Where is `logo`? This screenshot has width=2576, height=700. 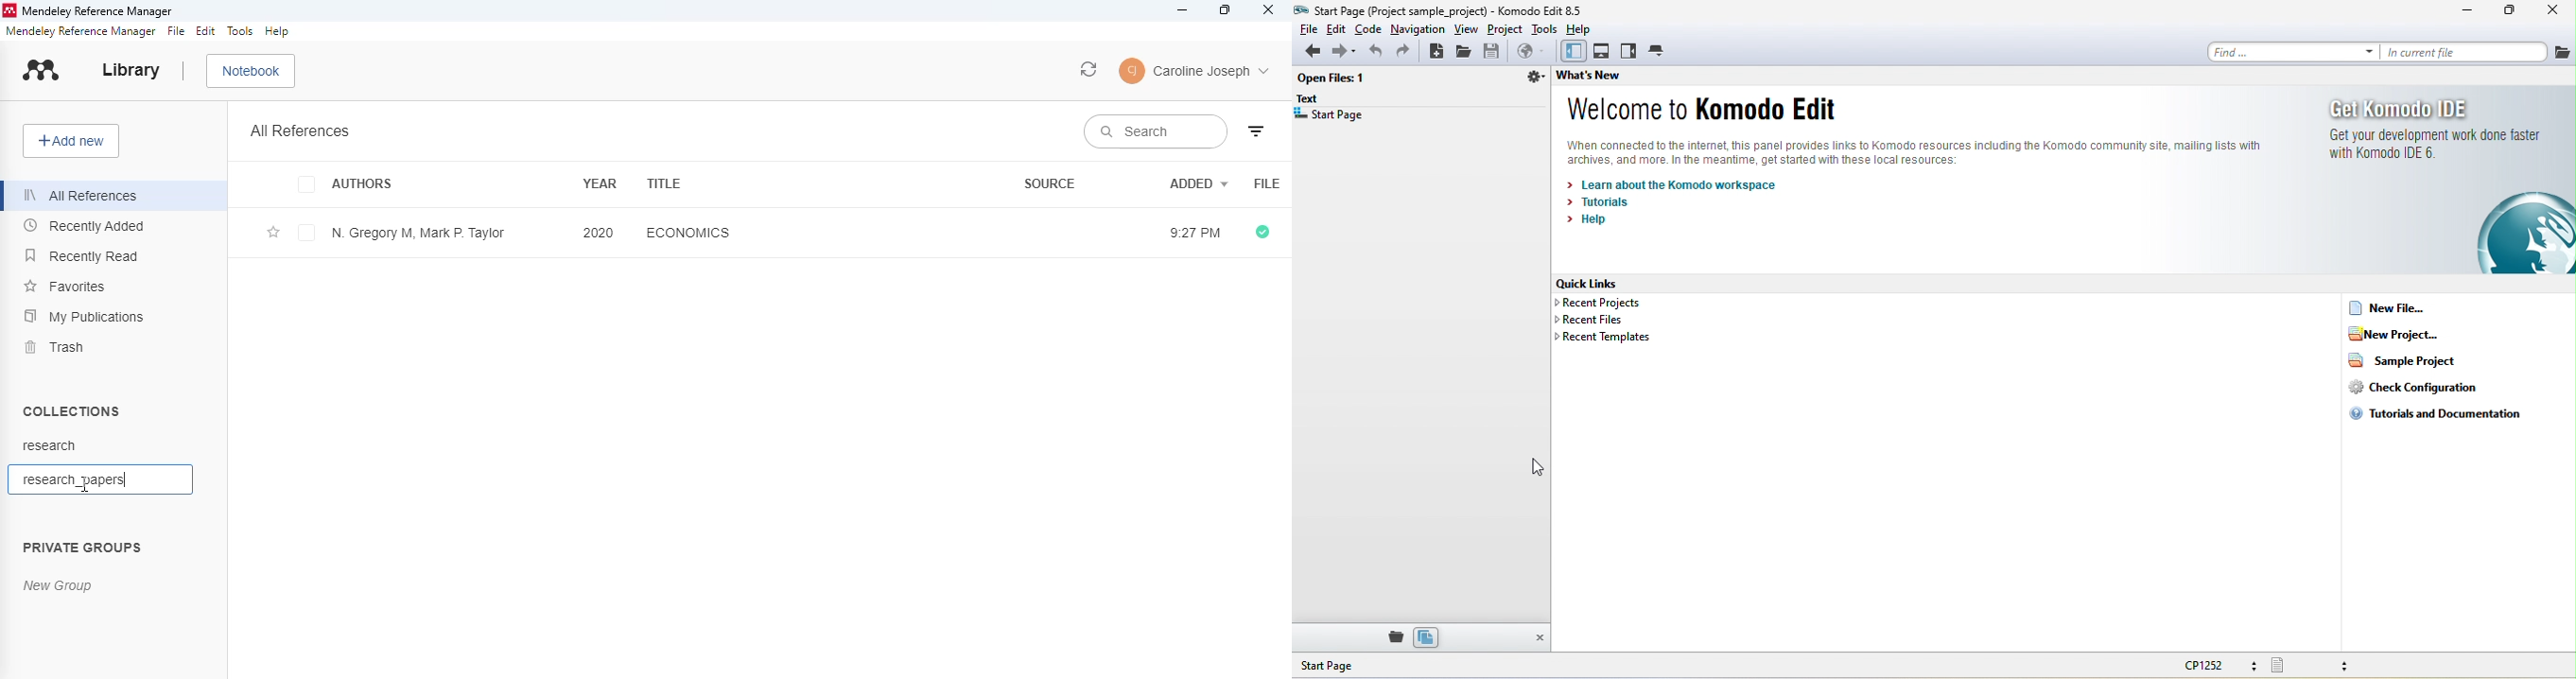
logo is located at coordinates (42, 70).